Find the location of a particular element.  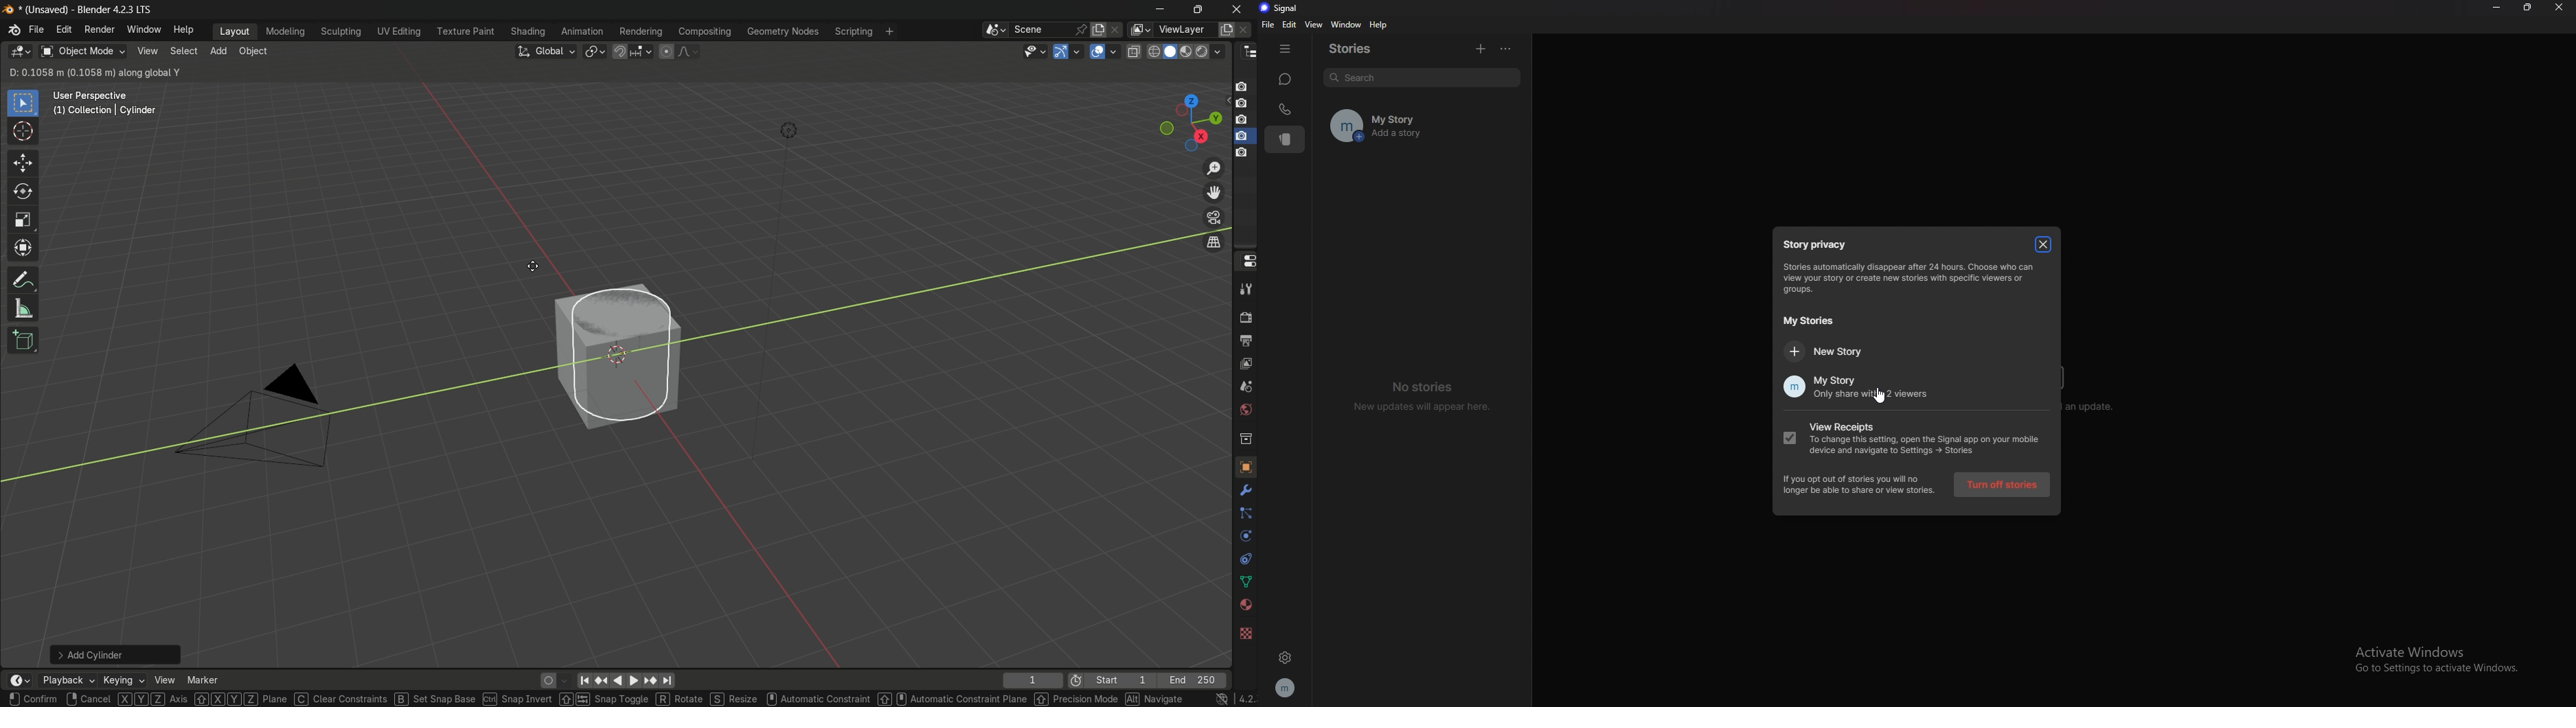

transformation orientation is located at coordinates (546, 51).